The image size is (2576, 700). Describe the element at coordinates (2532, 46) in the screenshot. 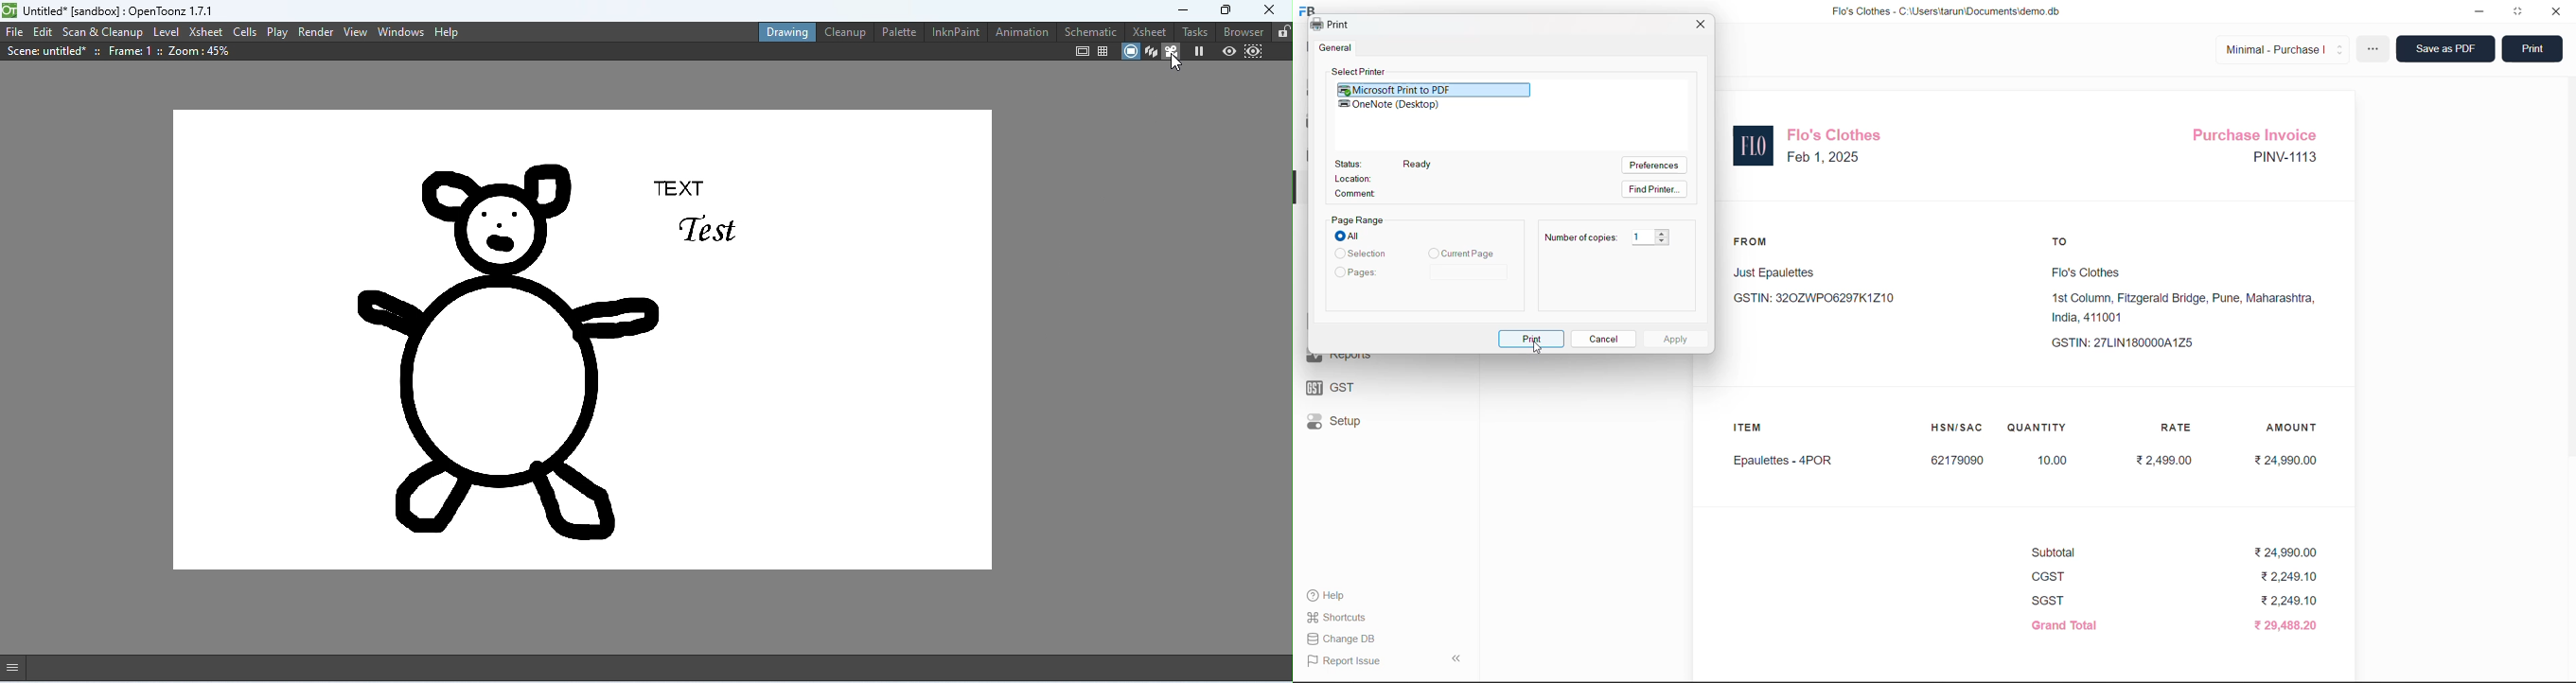

I see `Print` at that location.